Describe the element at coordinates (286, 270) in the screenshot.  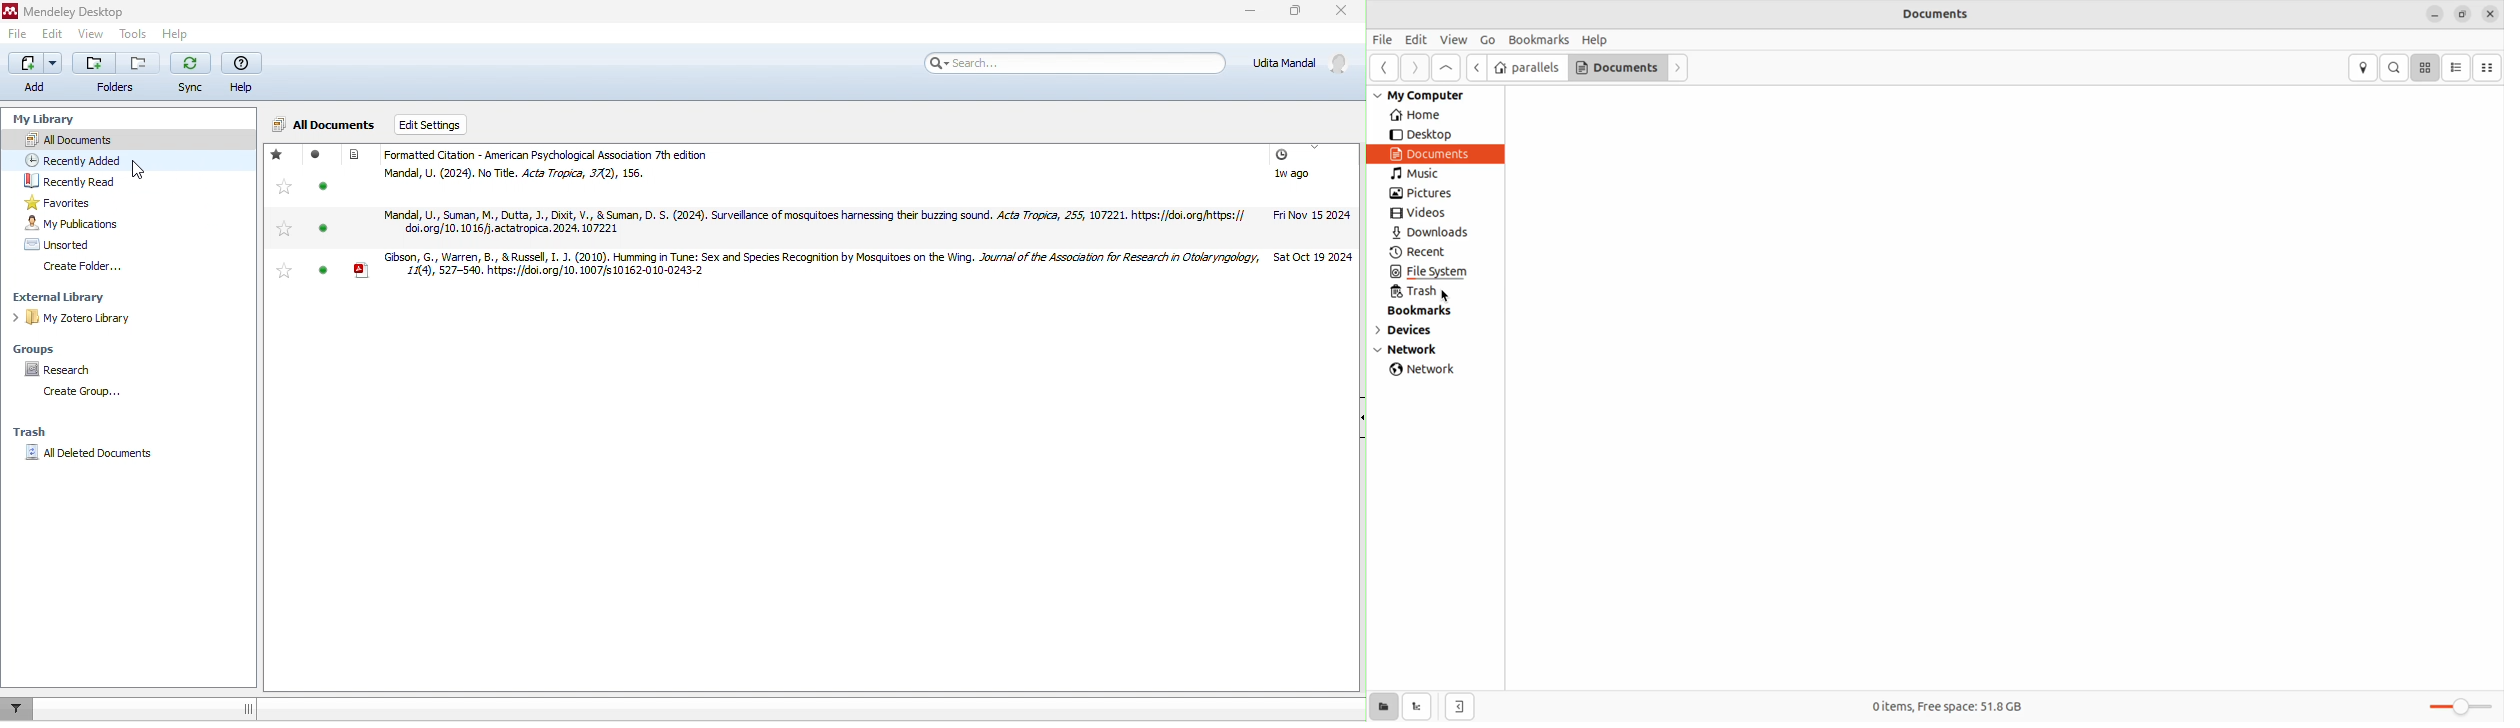
I see `favorites` at that location.